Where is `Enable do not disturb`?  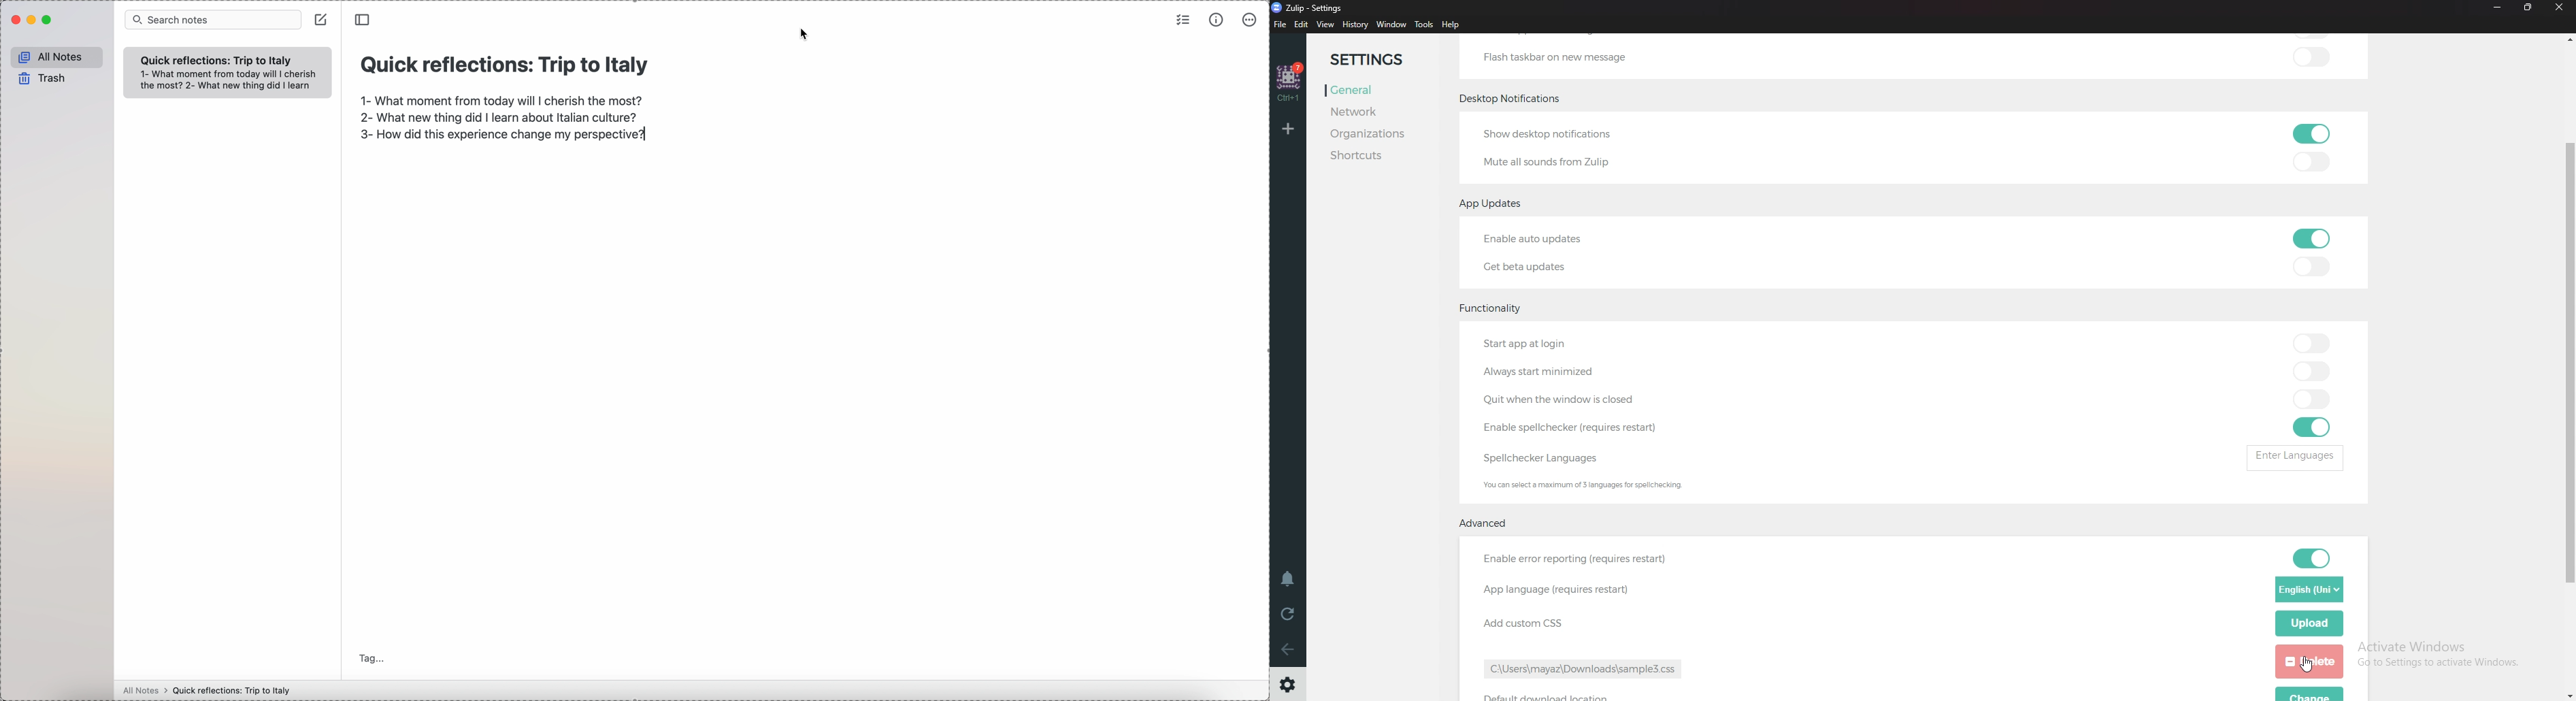
Enable do not disturb is located at coordinates (1291, 579).